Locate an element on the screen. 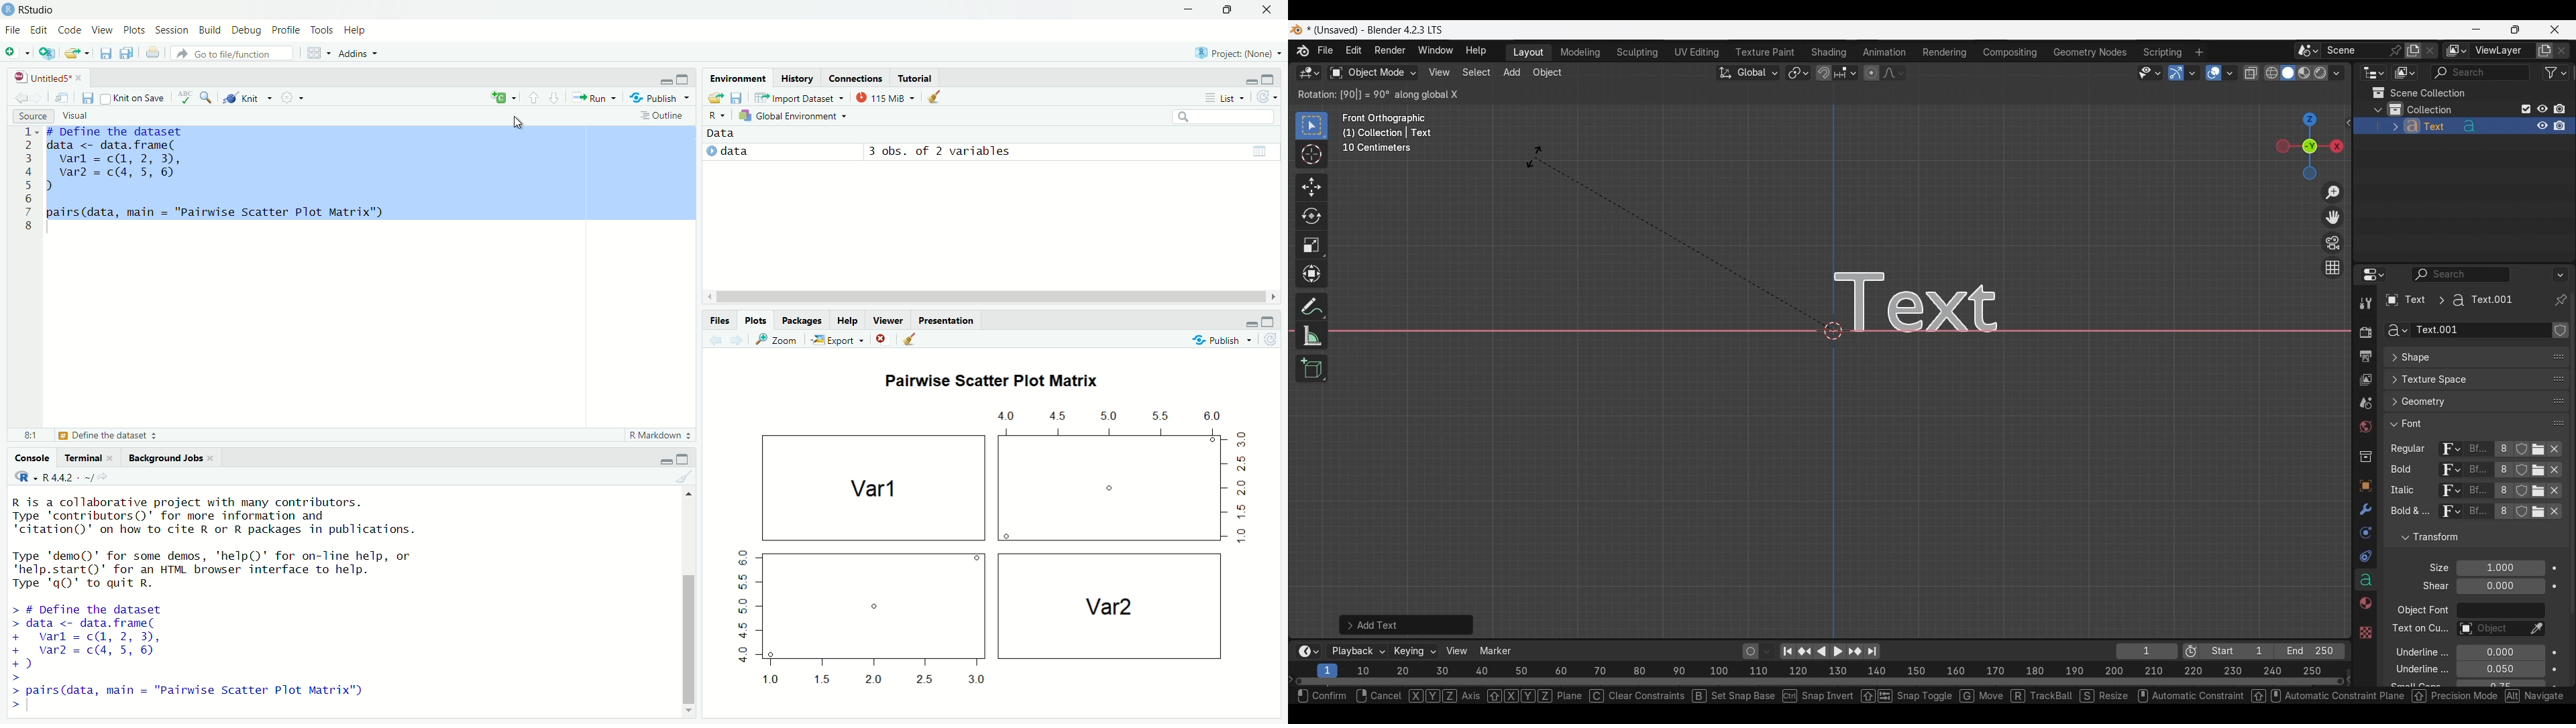 The width and height of the screenshot is (2576, 728). Print the current file is located at coordinates (152, 51).